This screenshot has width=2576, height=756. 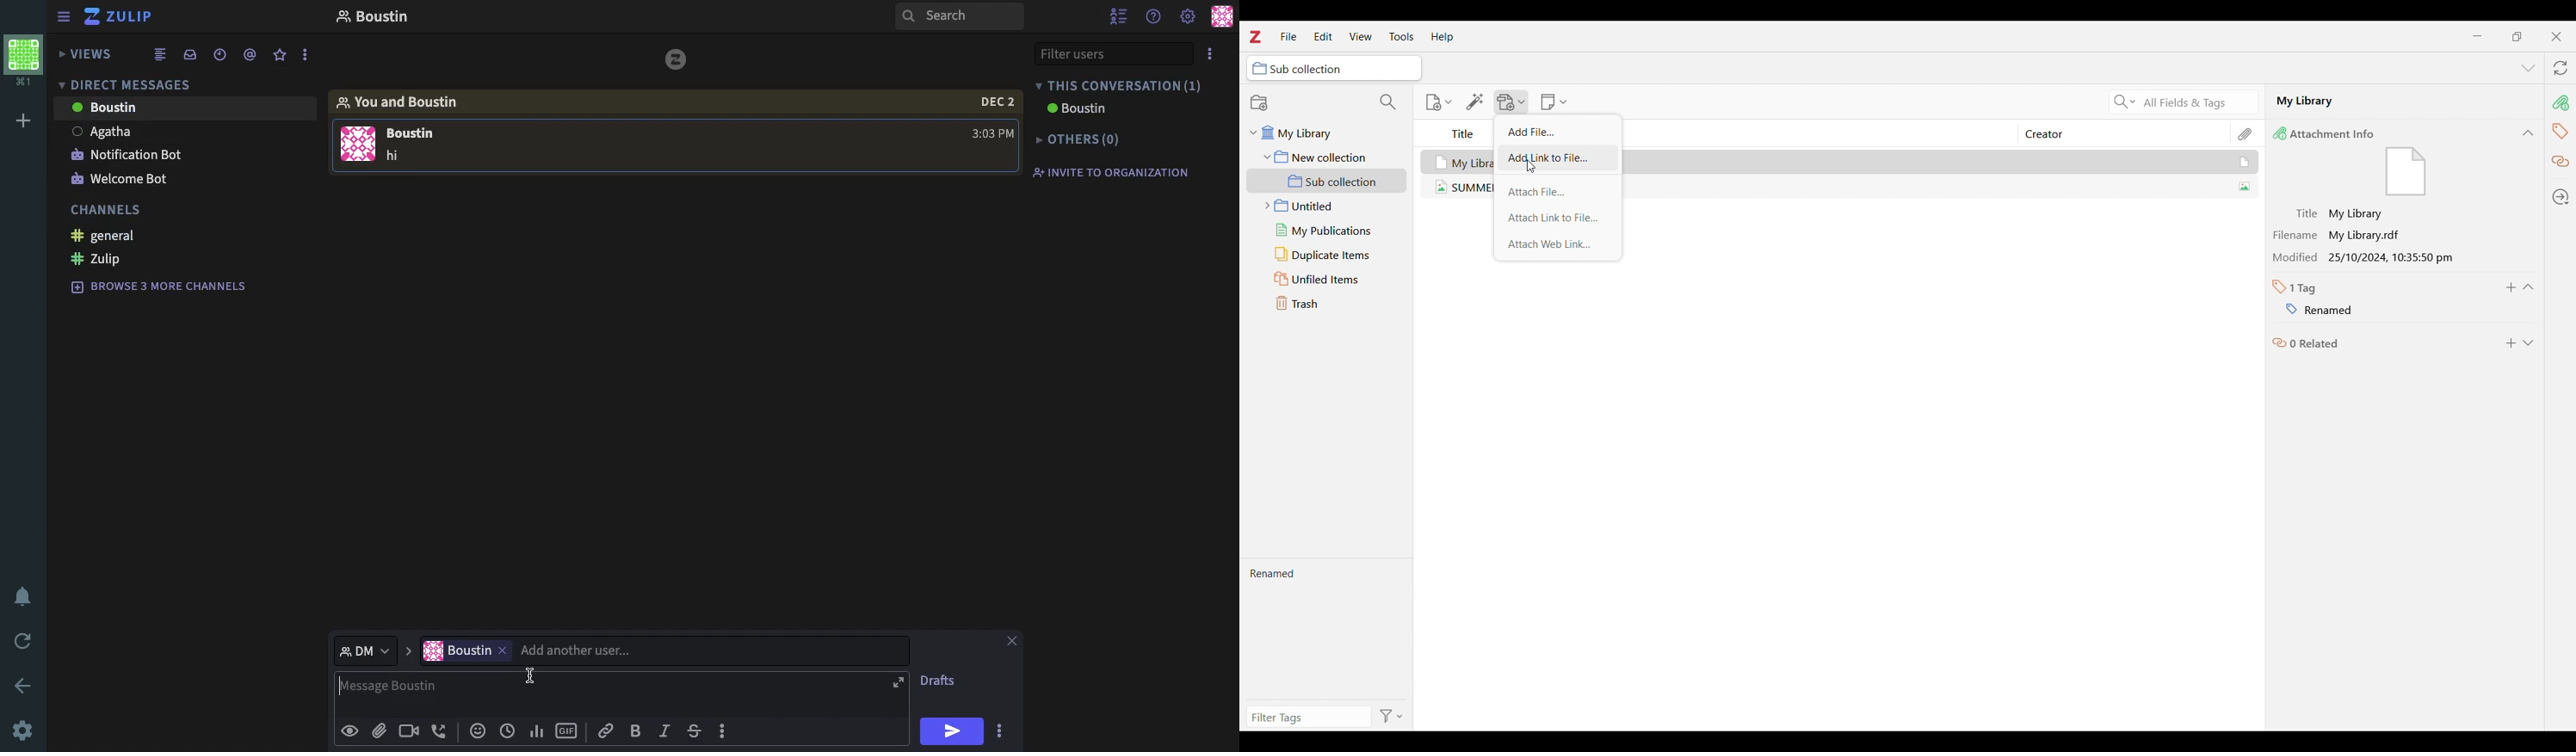 What do you see at coordinates (1324, 36) in the screenshot?
I see `Edit menu` at bounding box center [1324, 36].